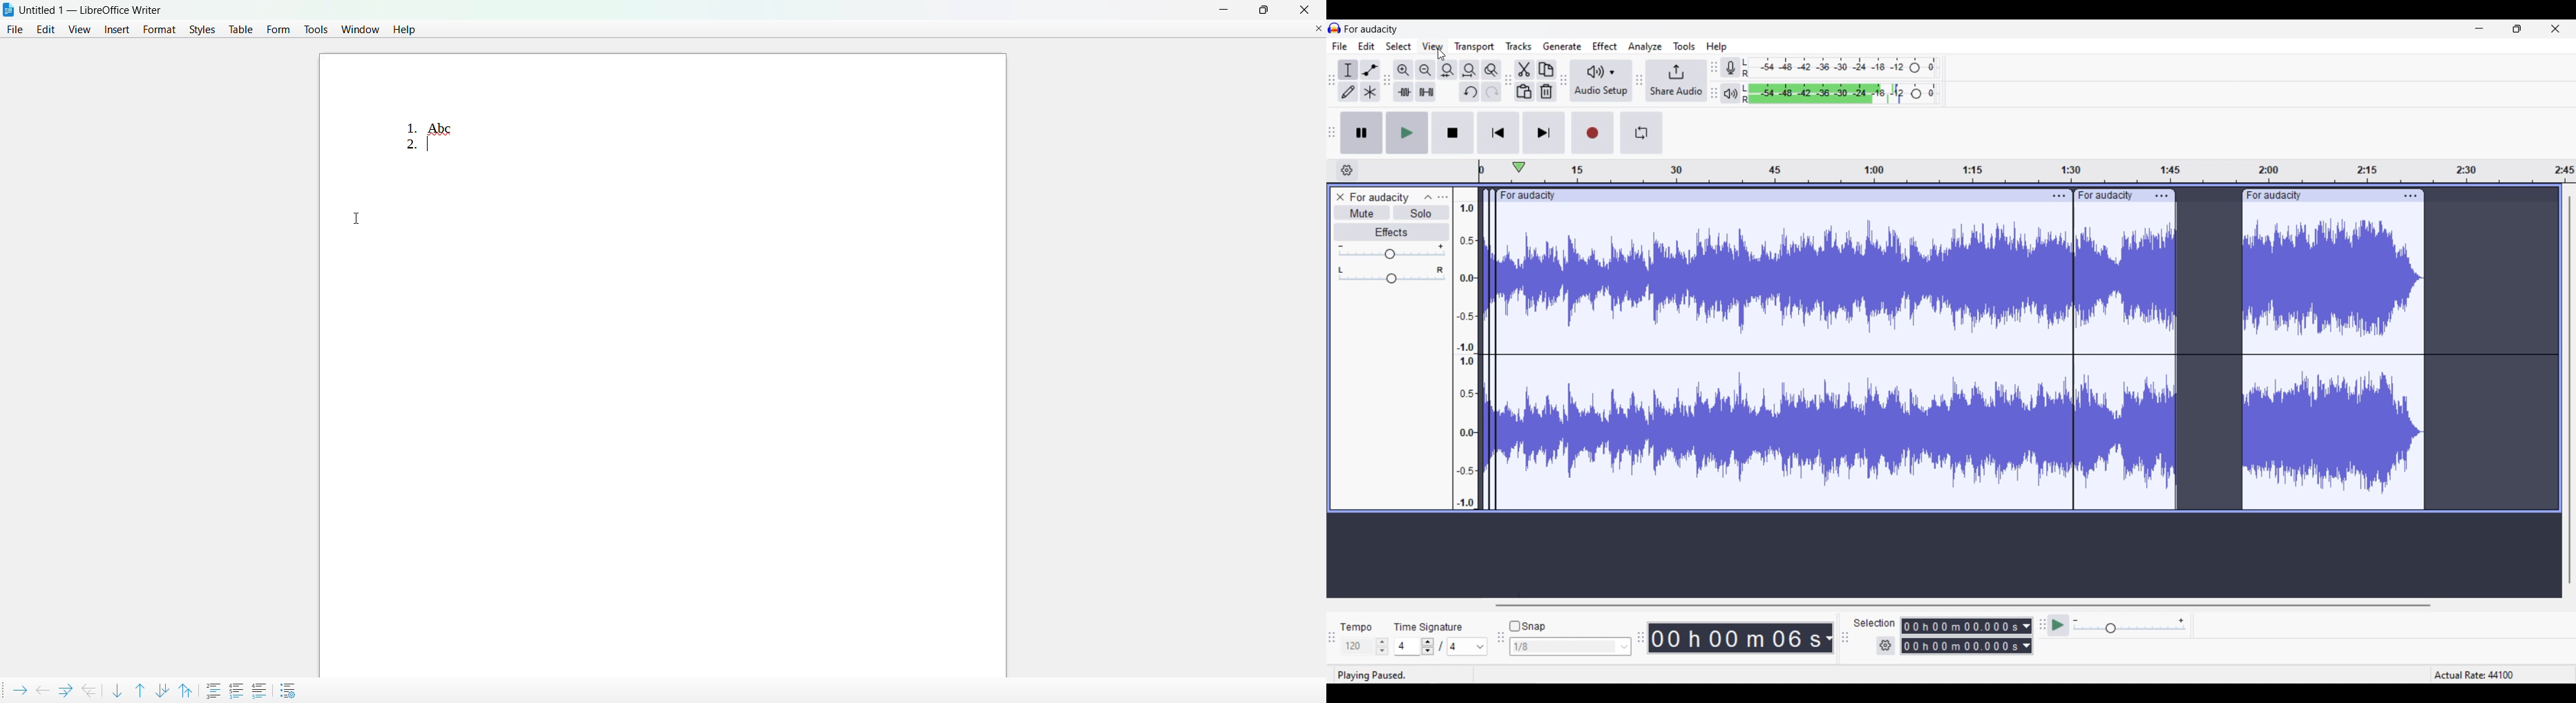  Describe the element at coordinates (1442, 646) in the screenshot. I see `Time signature settings` at that location.